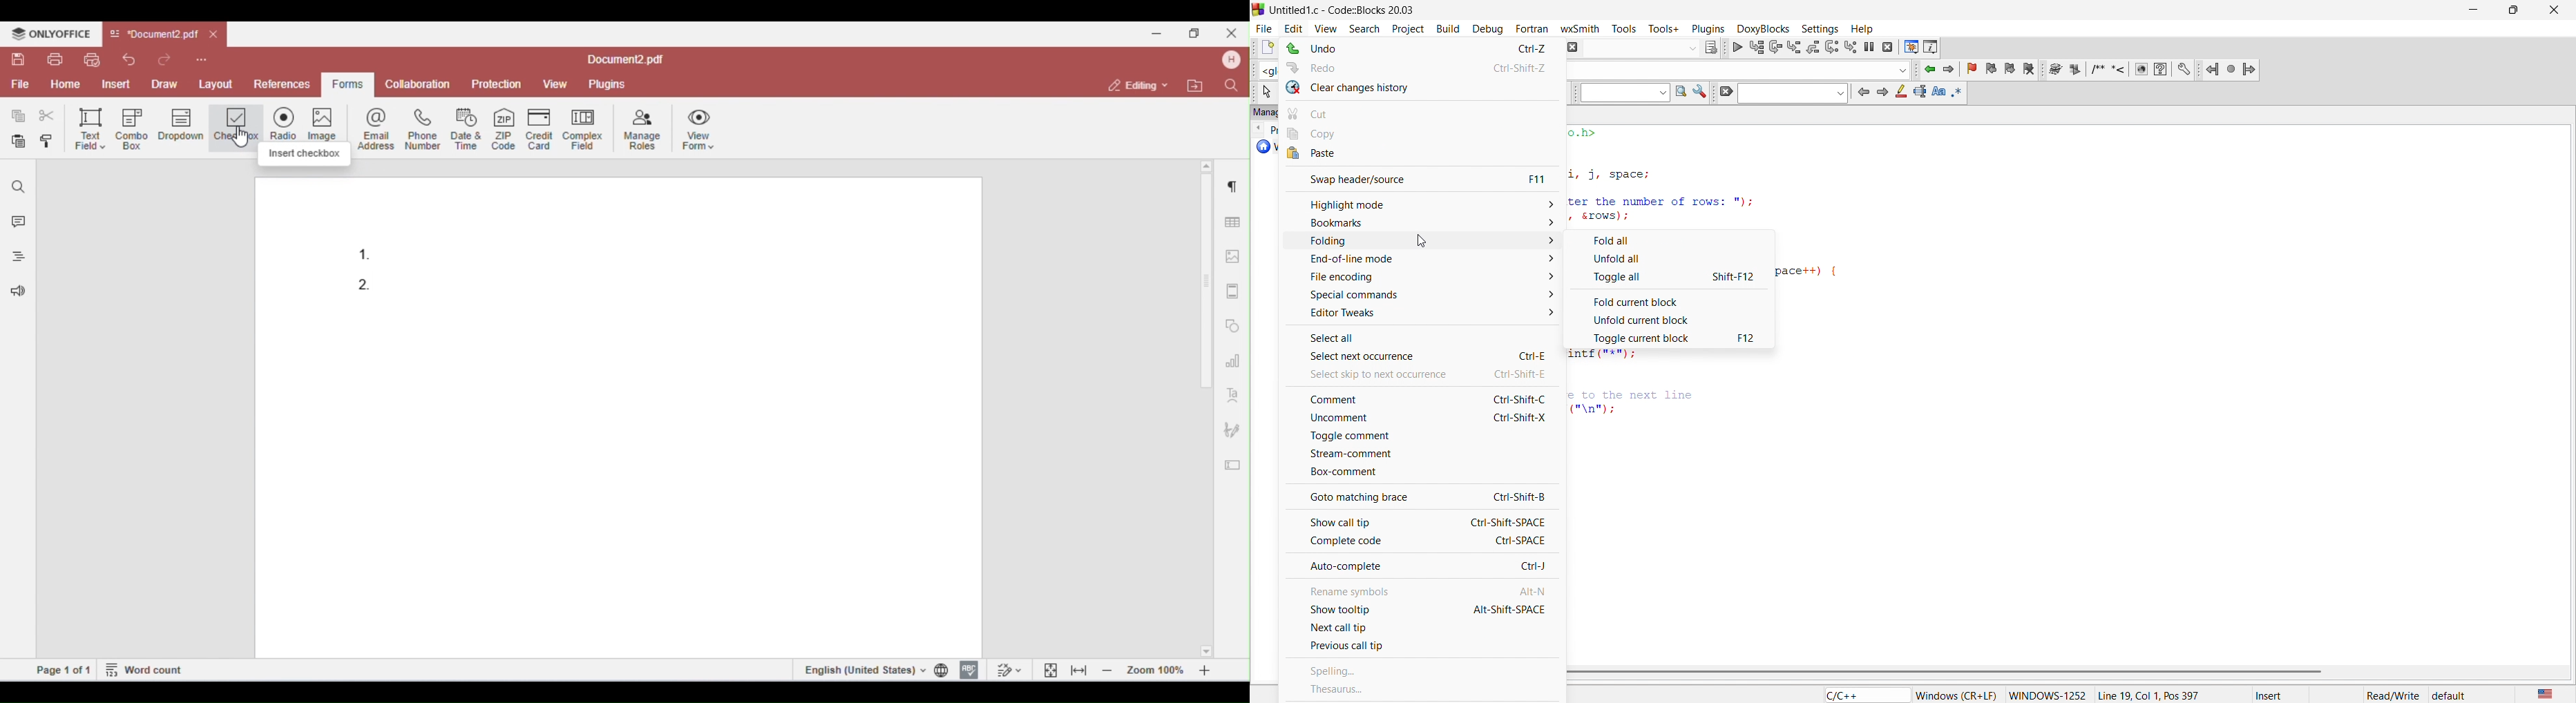 The height and width of the screenshot is (728, 2576). Describe the element at coordinates (1919, 92) in the screenshot. I see `selected text` at that location.